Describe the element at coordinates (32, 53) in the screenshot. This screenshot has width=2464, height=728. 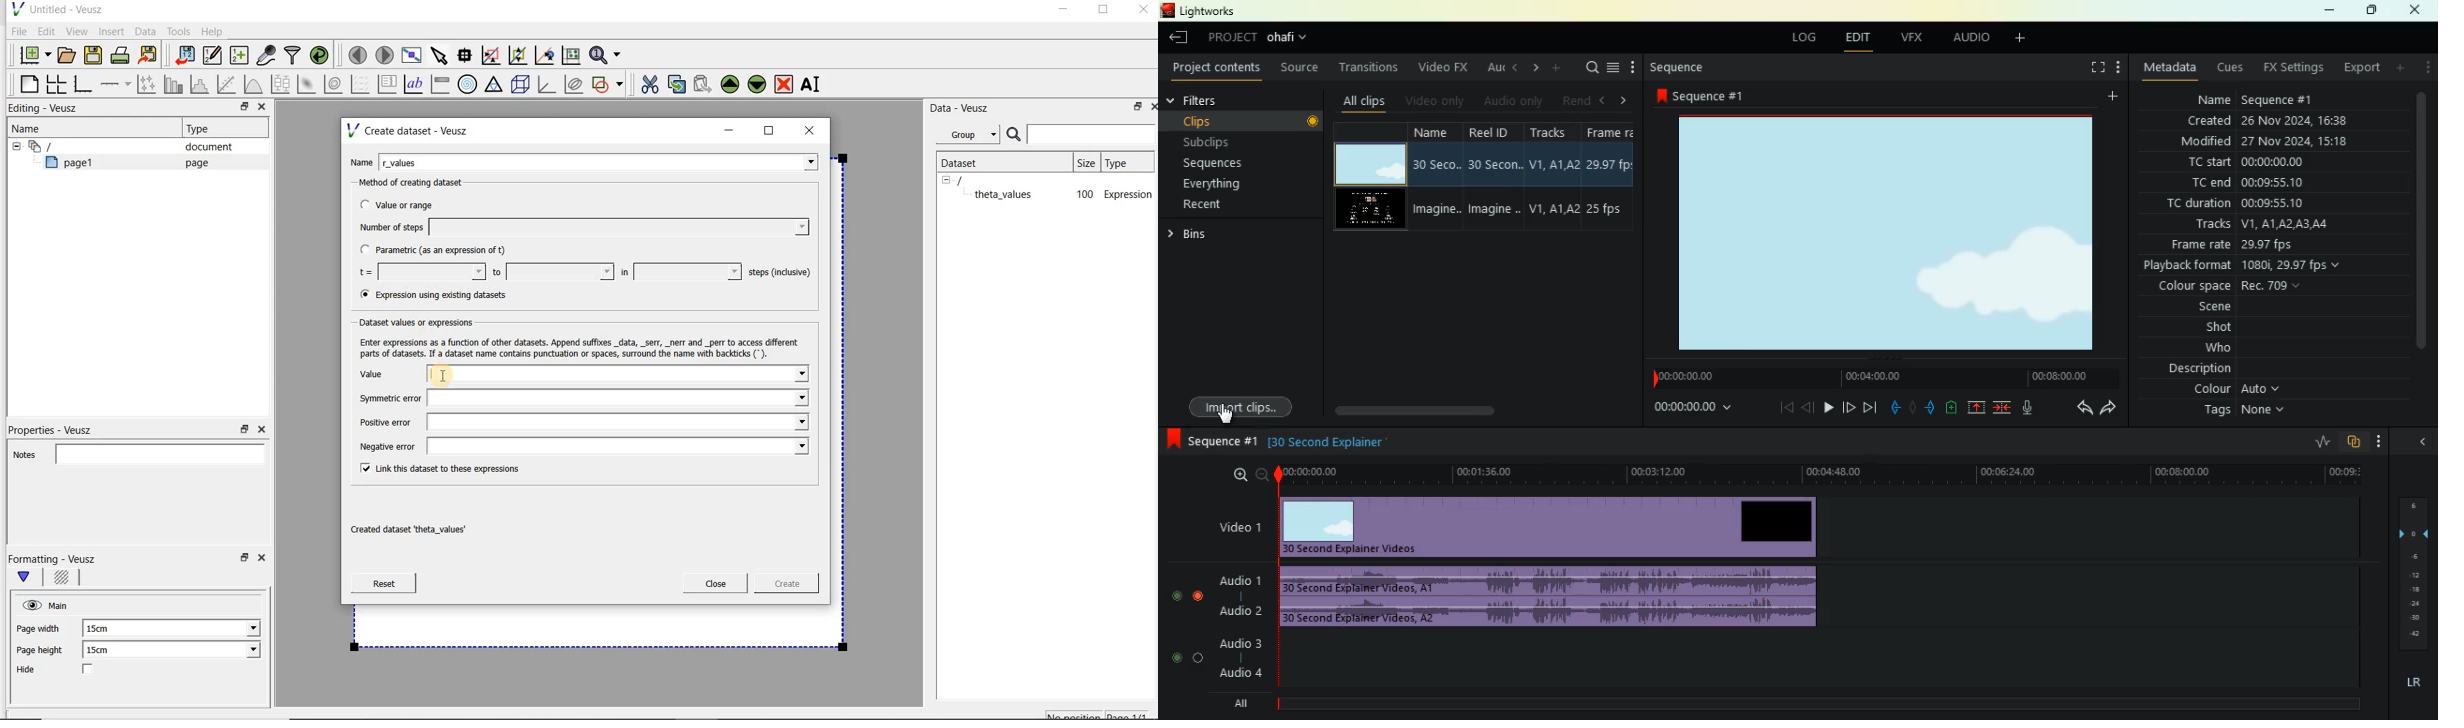
I see `new document` at that location.